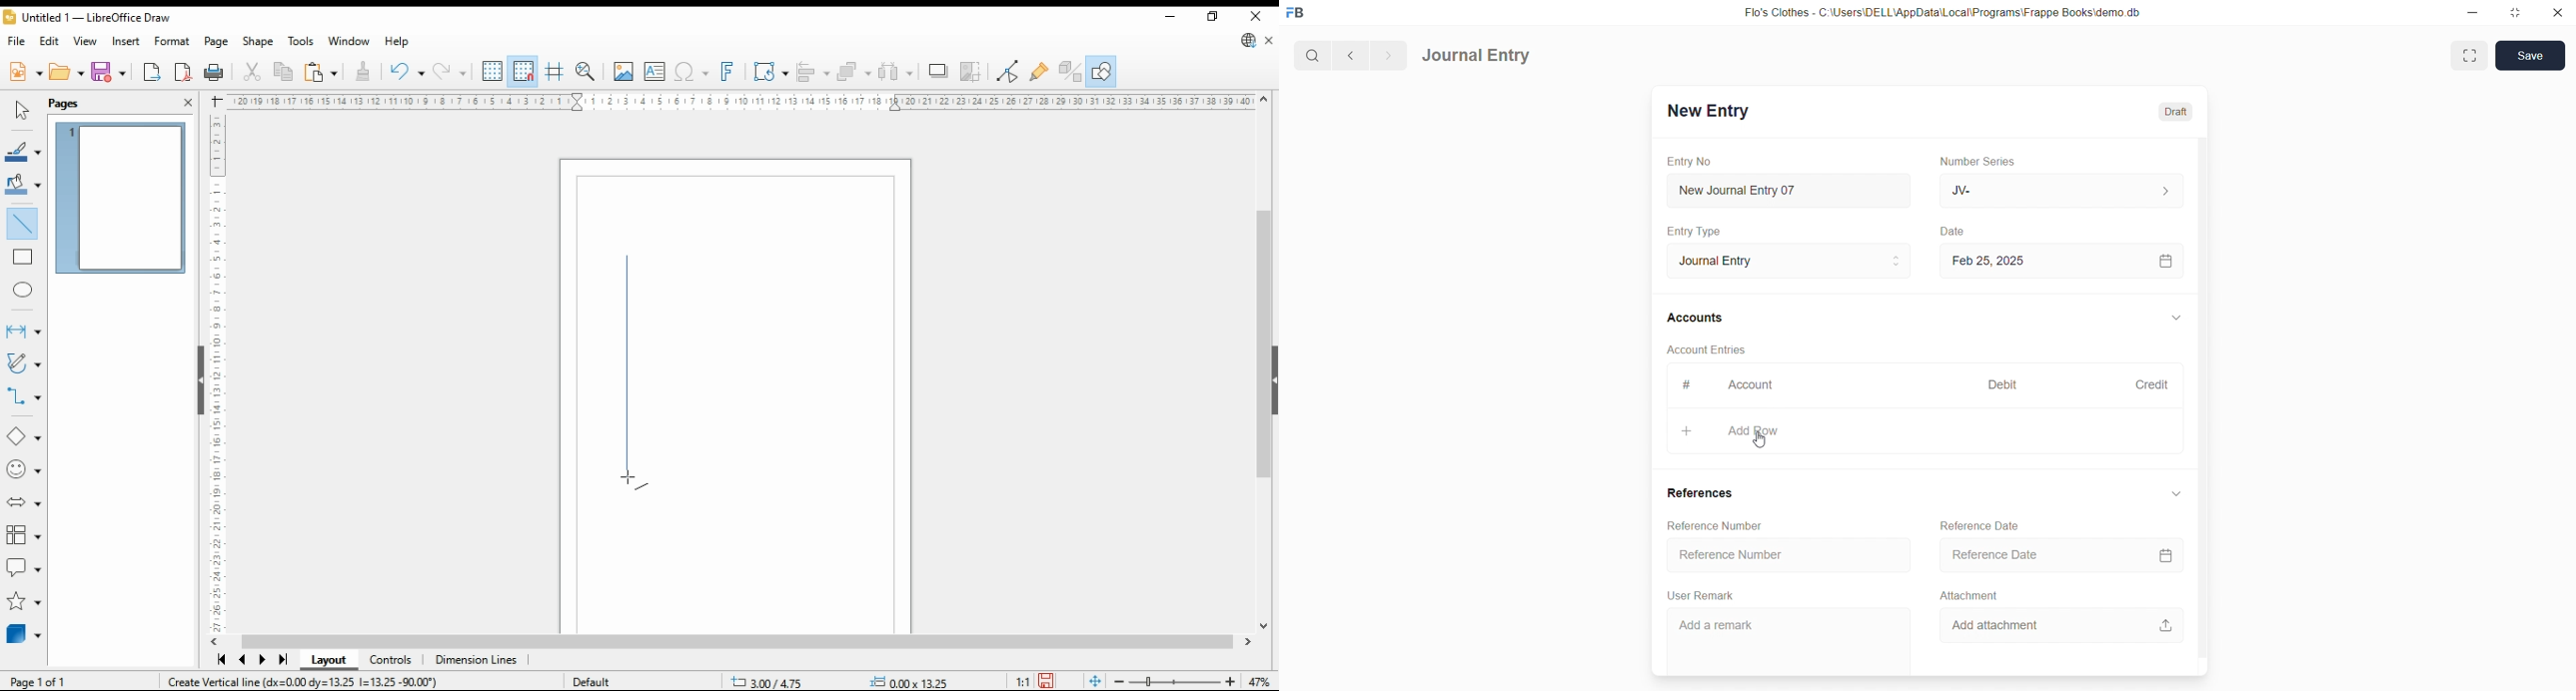  I want to click on close, so click(2557, 14).